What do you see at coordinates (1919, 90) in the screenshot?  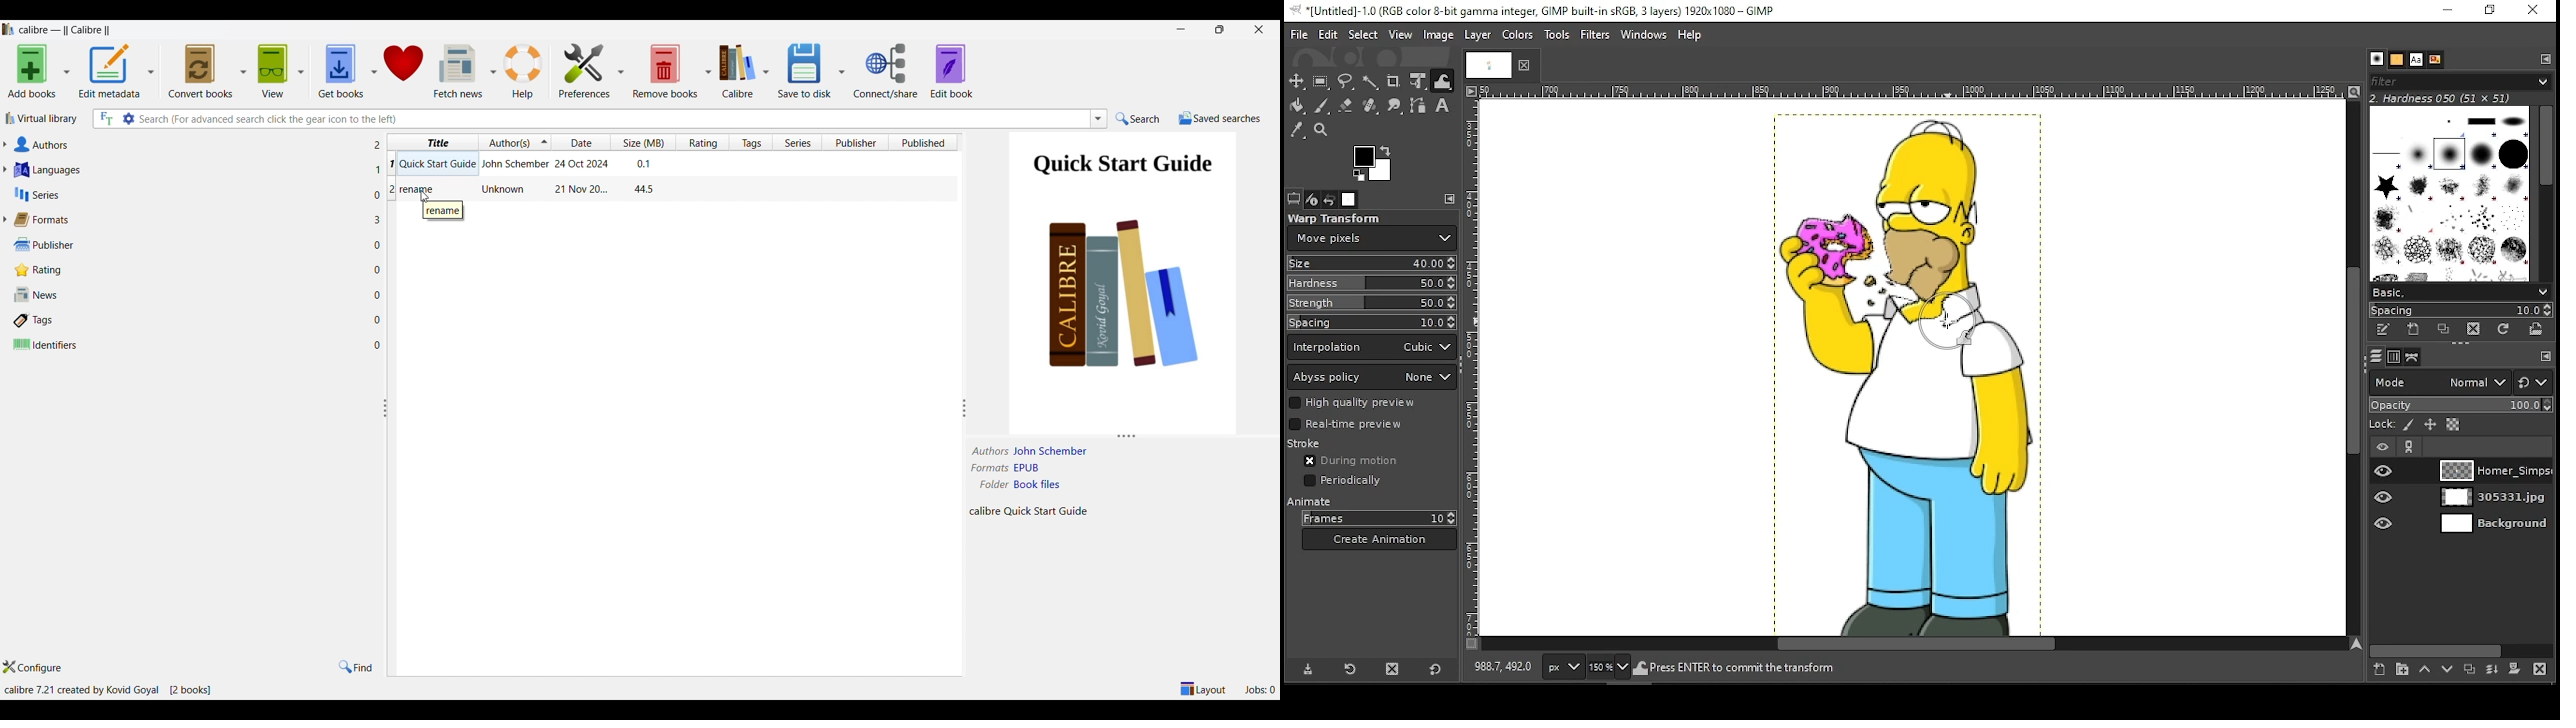 I see `vertical scale` at bounding box center [1919, 90].